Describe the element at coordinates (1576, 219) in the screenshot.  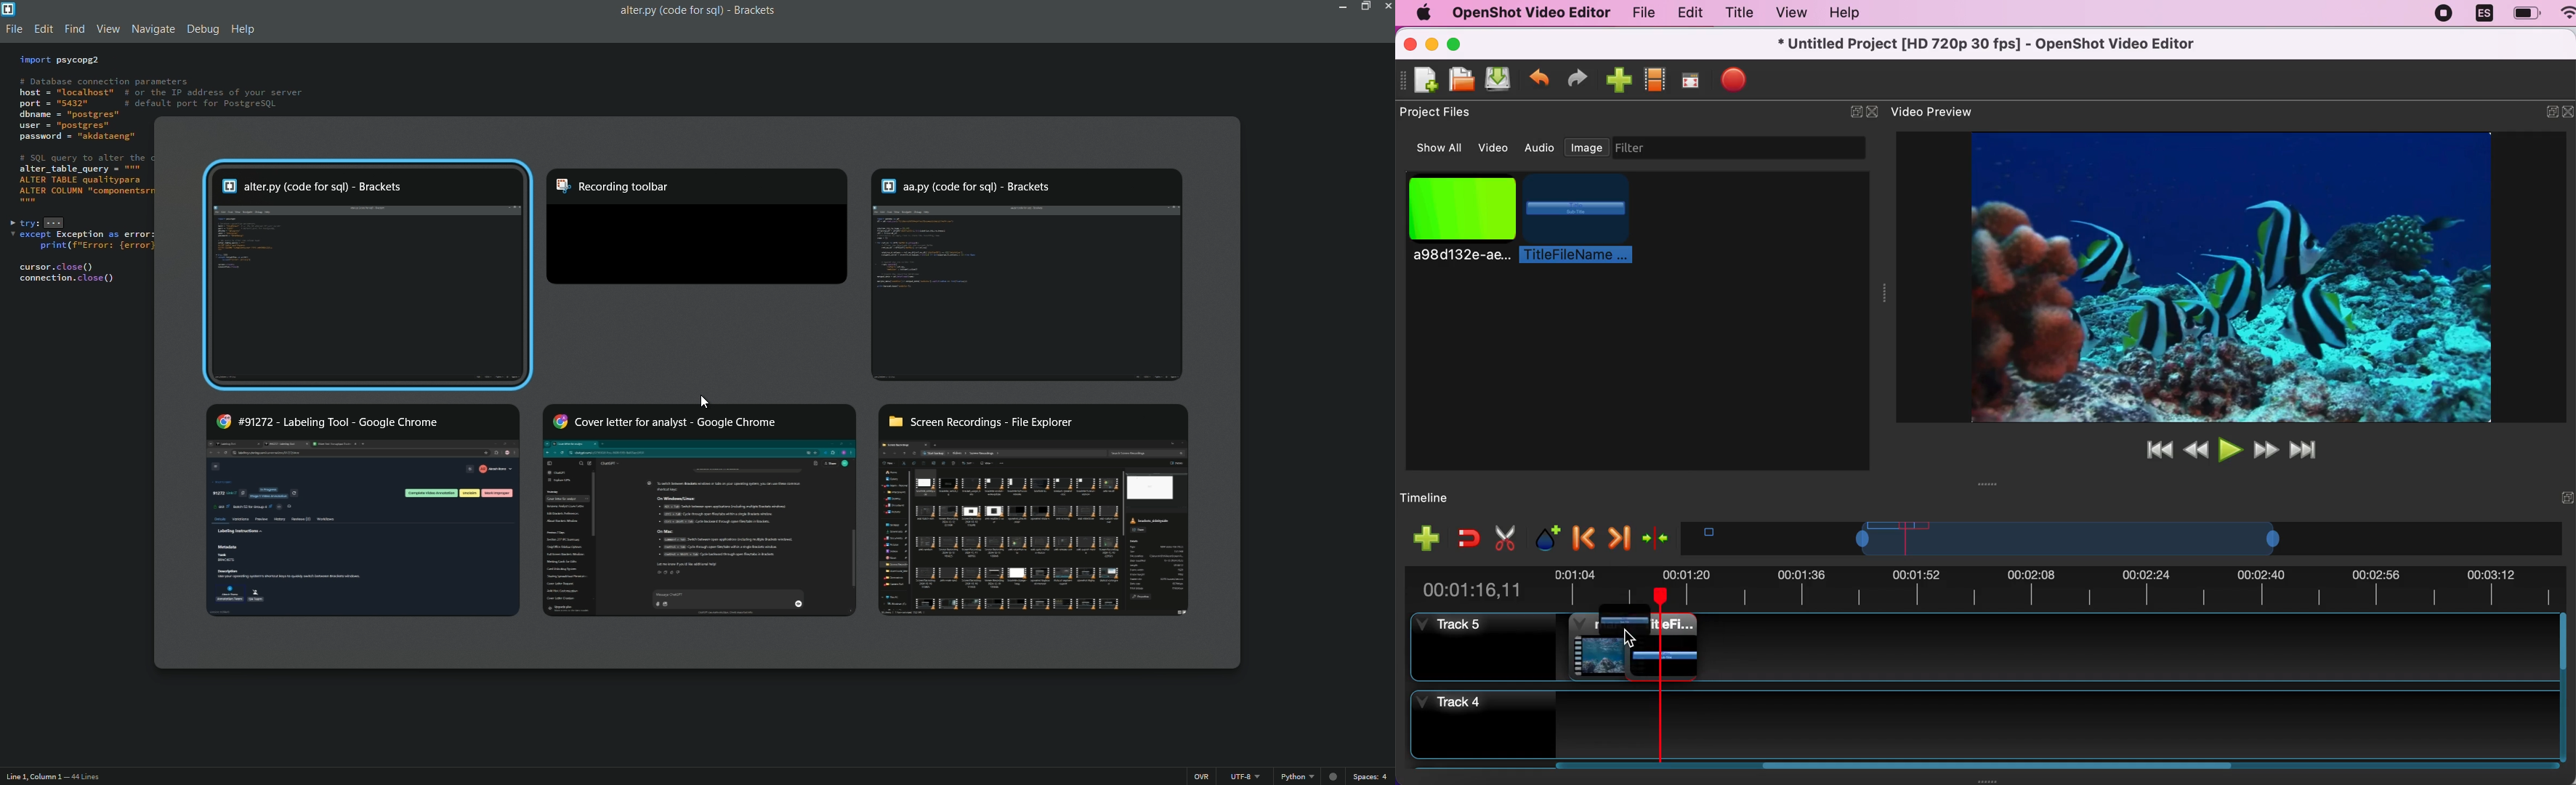
I see `title` at that location.